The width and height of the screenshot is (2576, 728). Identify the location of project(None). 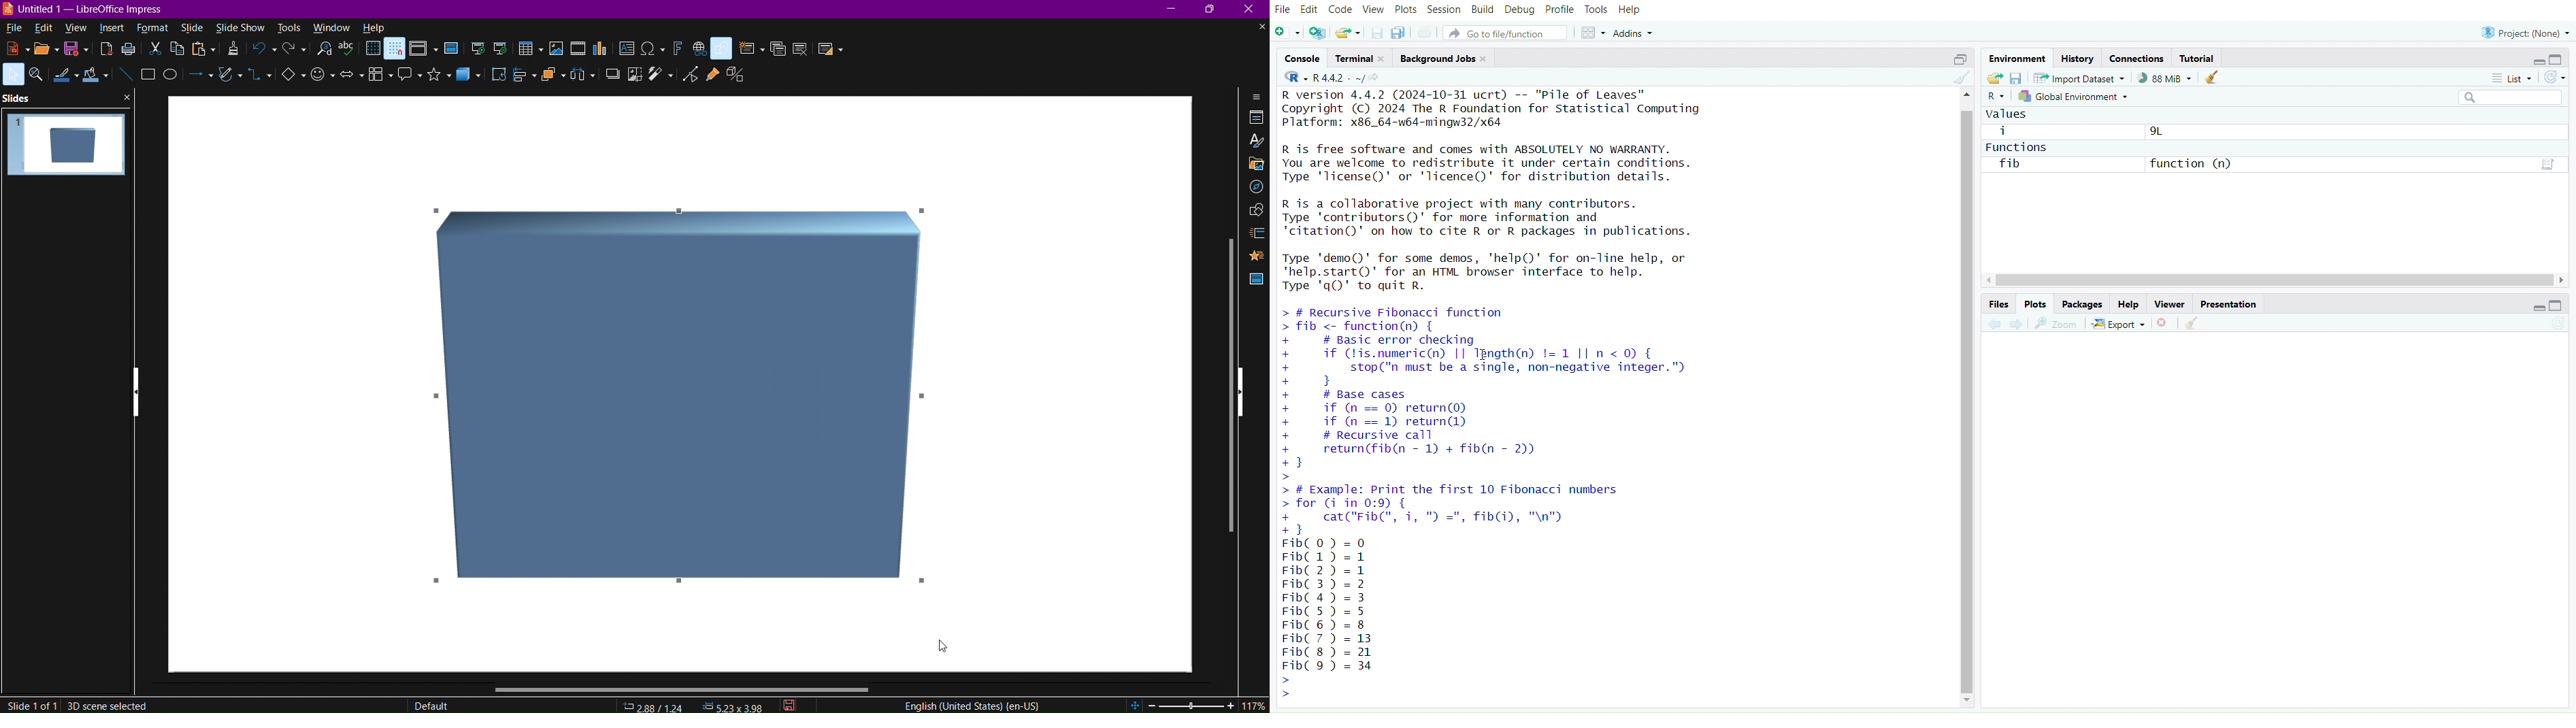
(2524, 33).